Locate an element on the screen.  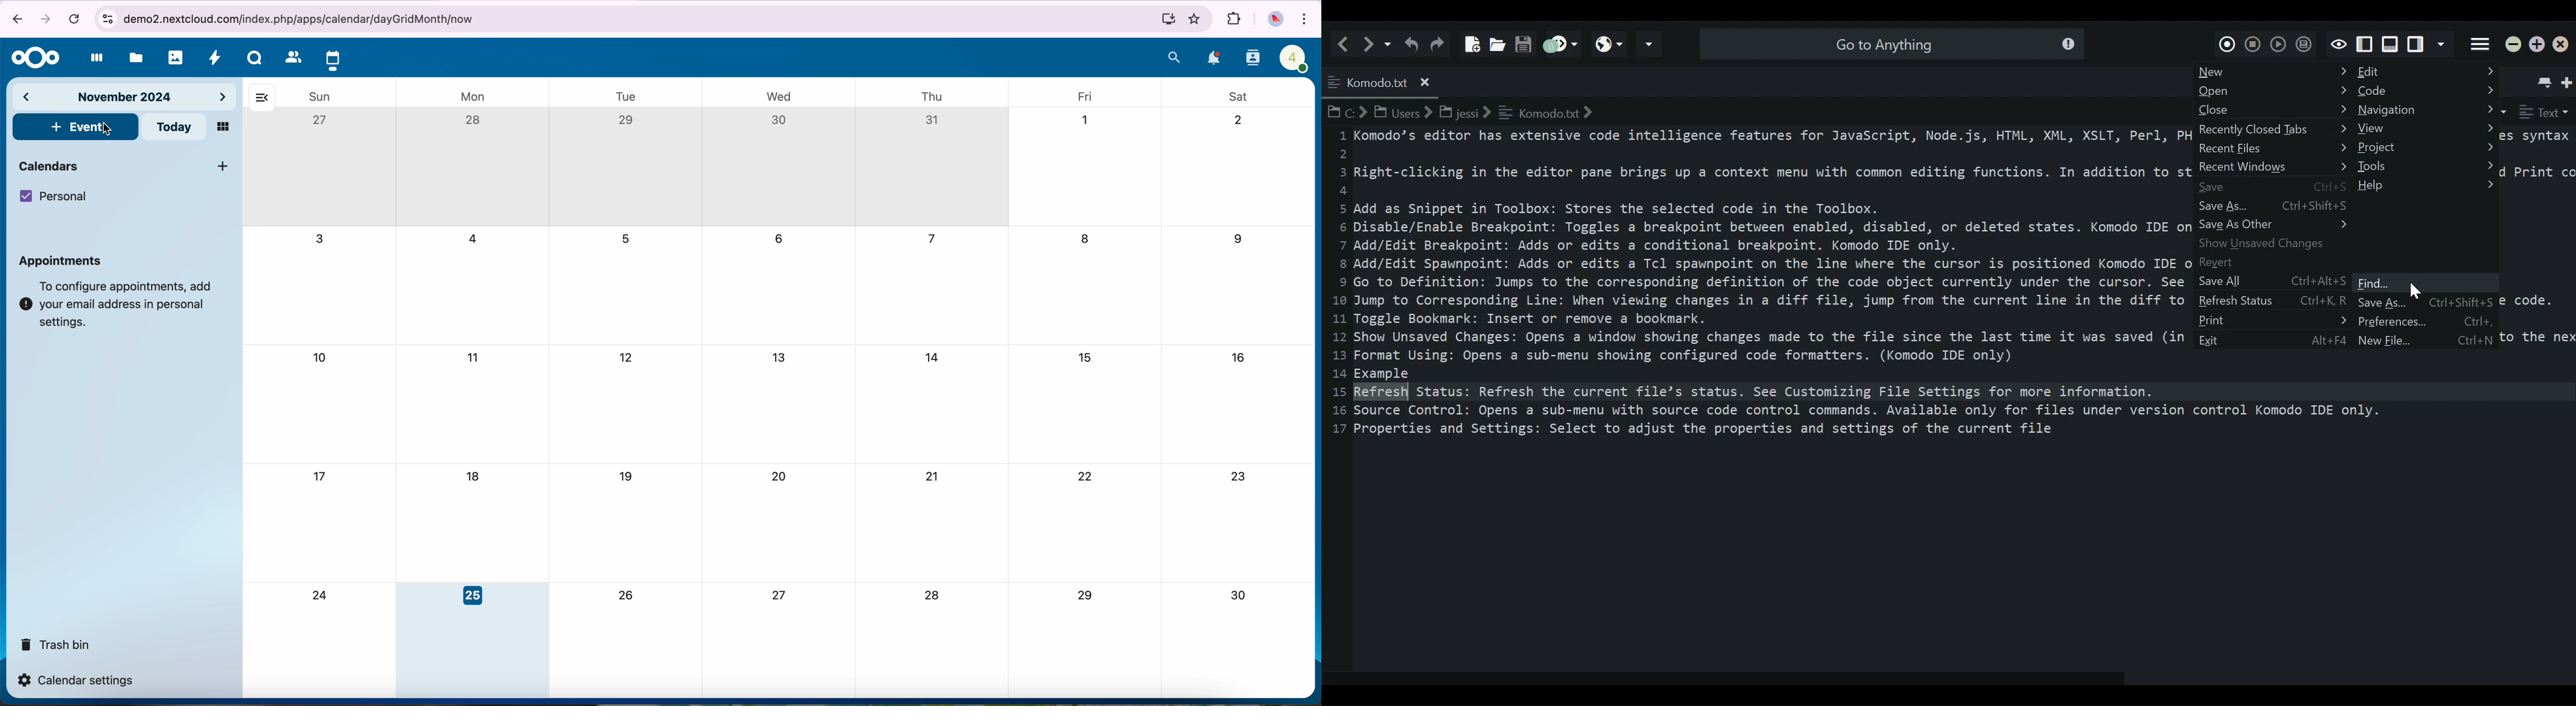
sat is located at coordinates (1242, 96).